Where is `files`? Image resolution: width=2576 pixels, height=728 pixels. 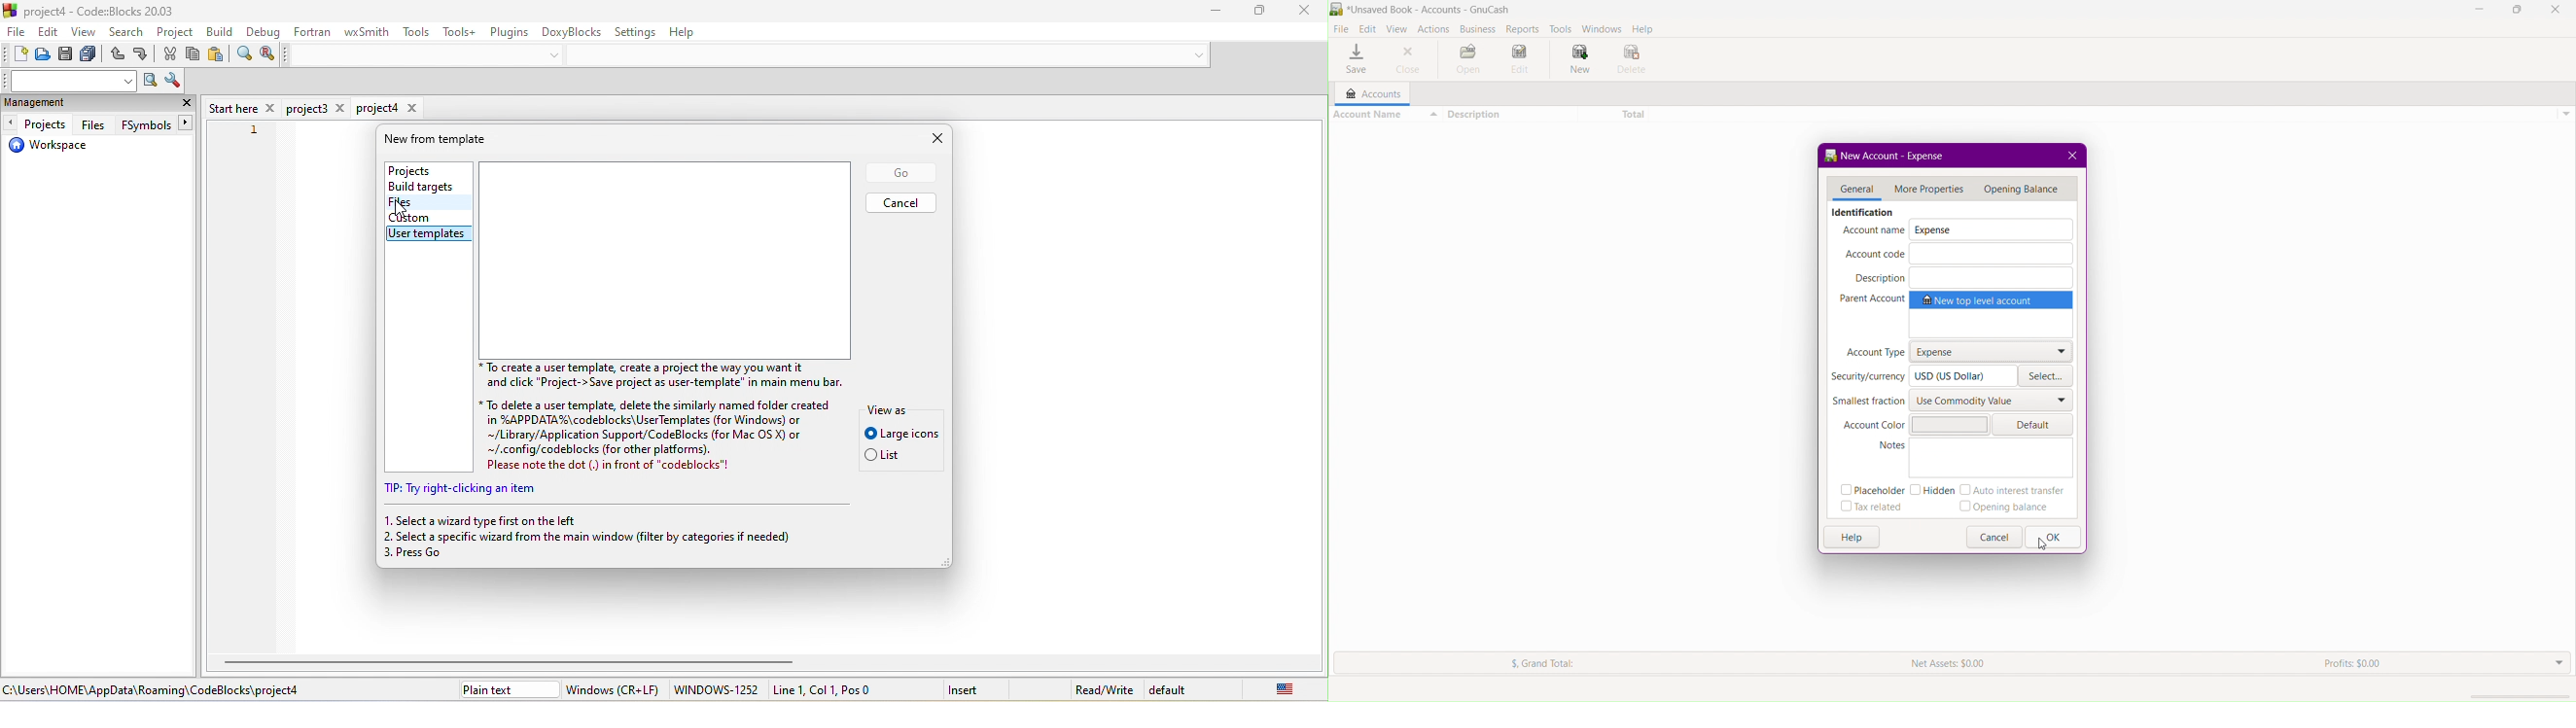 files is located at coordinates (93, 124).